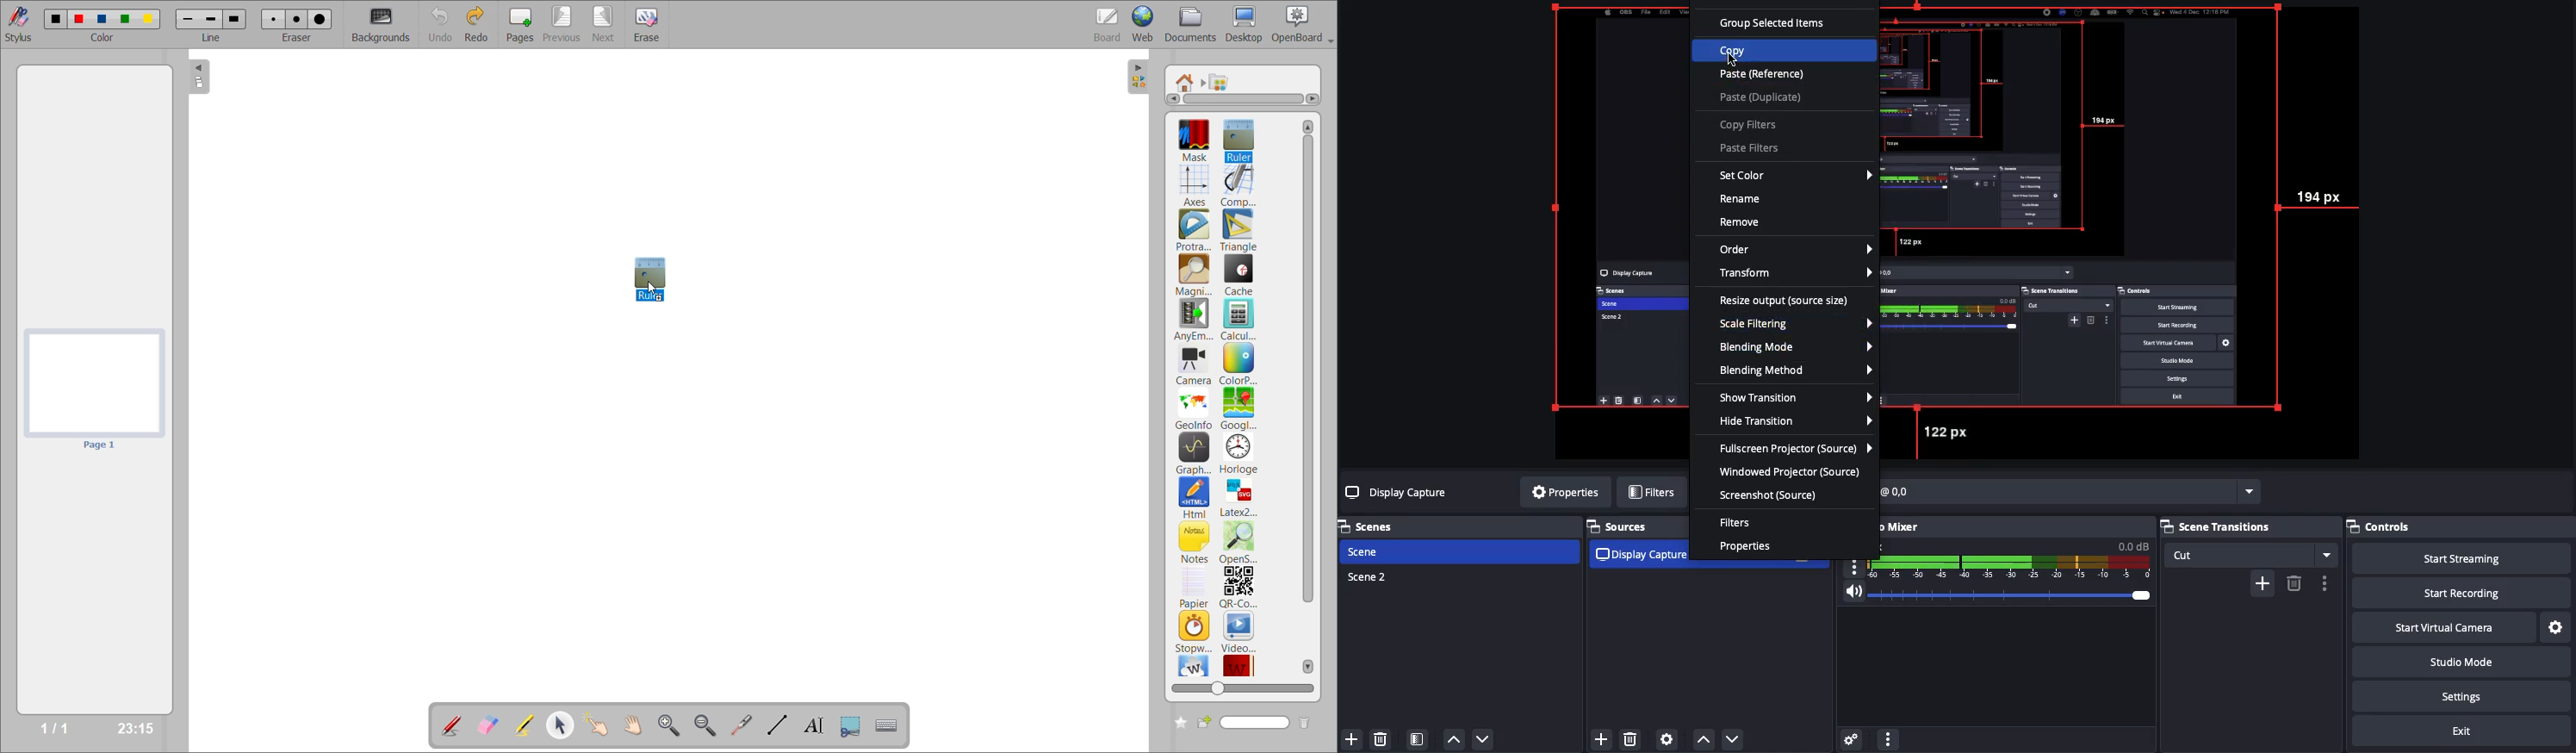 The height and width of the screenshot is (756, 2576). What do you see at coordinates (2460, 695) in the screenshot?
I see `Settings` at bounding box center [2460, 695].